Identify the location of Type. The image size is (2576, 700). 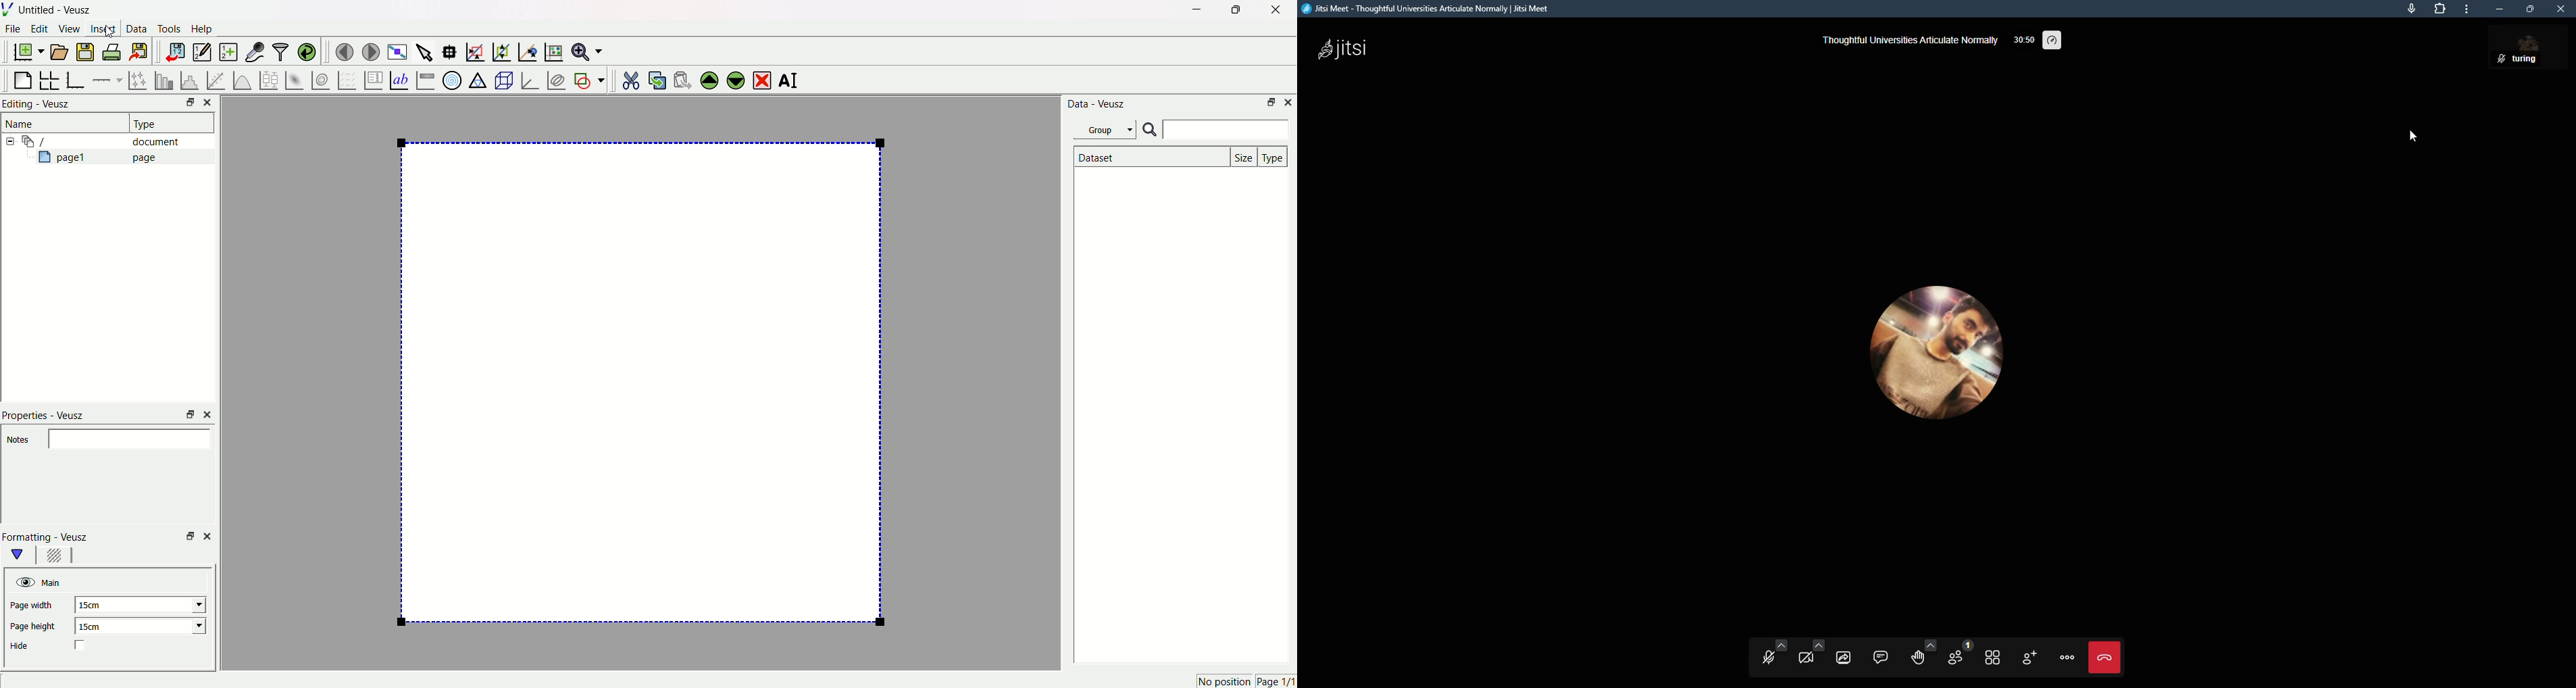
(166, 122).